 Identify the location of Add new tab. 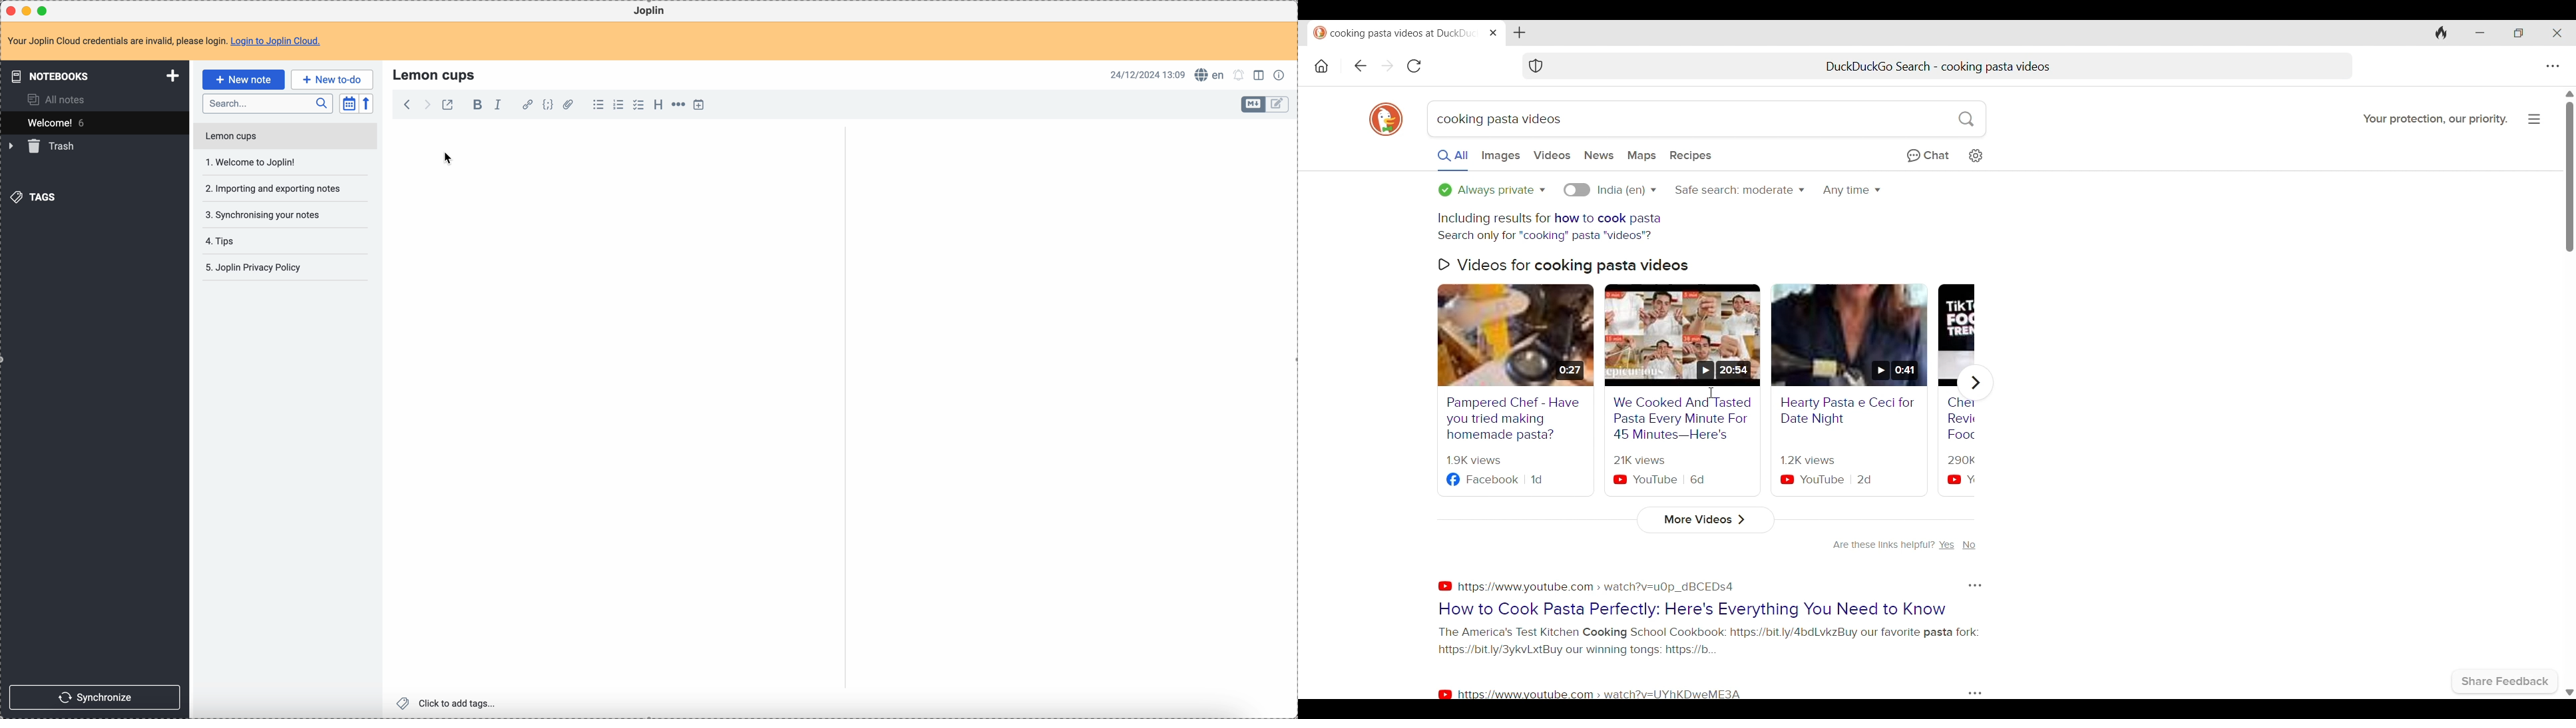
(1519, 33).